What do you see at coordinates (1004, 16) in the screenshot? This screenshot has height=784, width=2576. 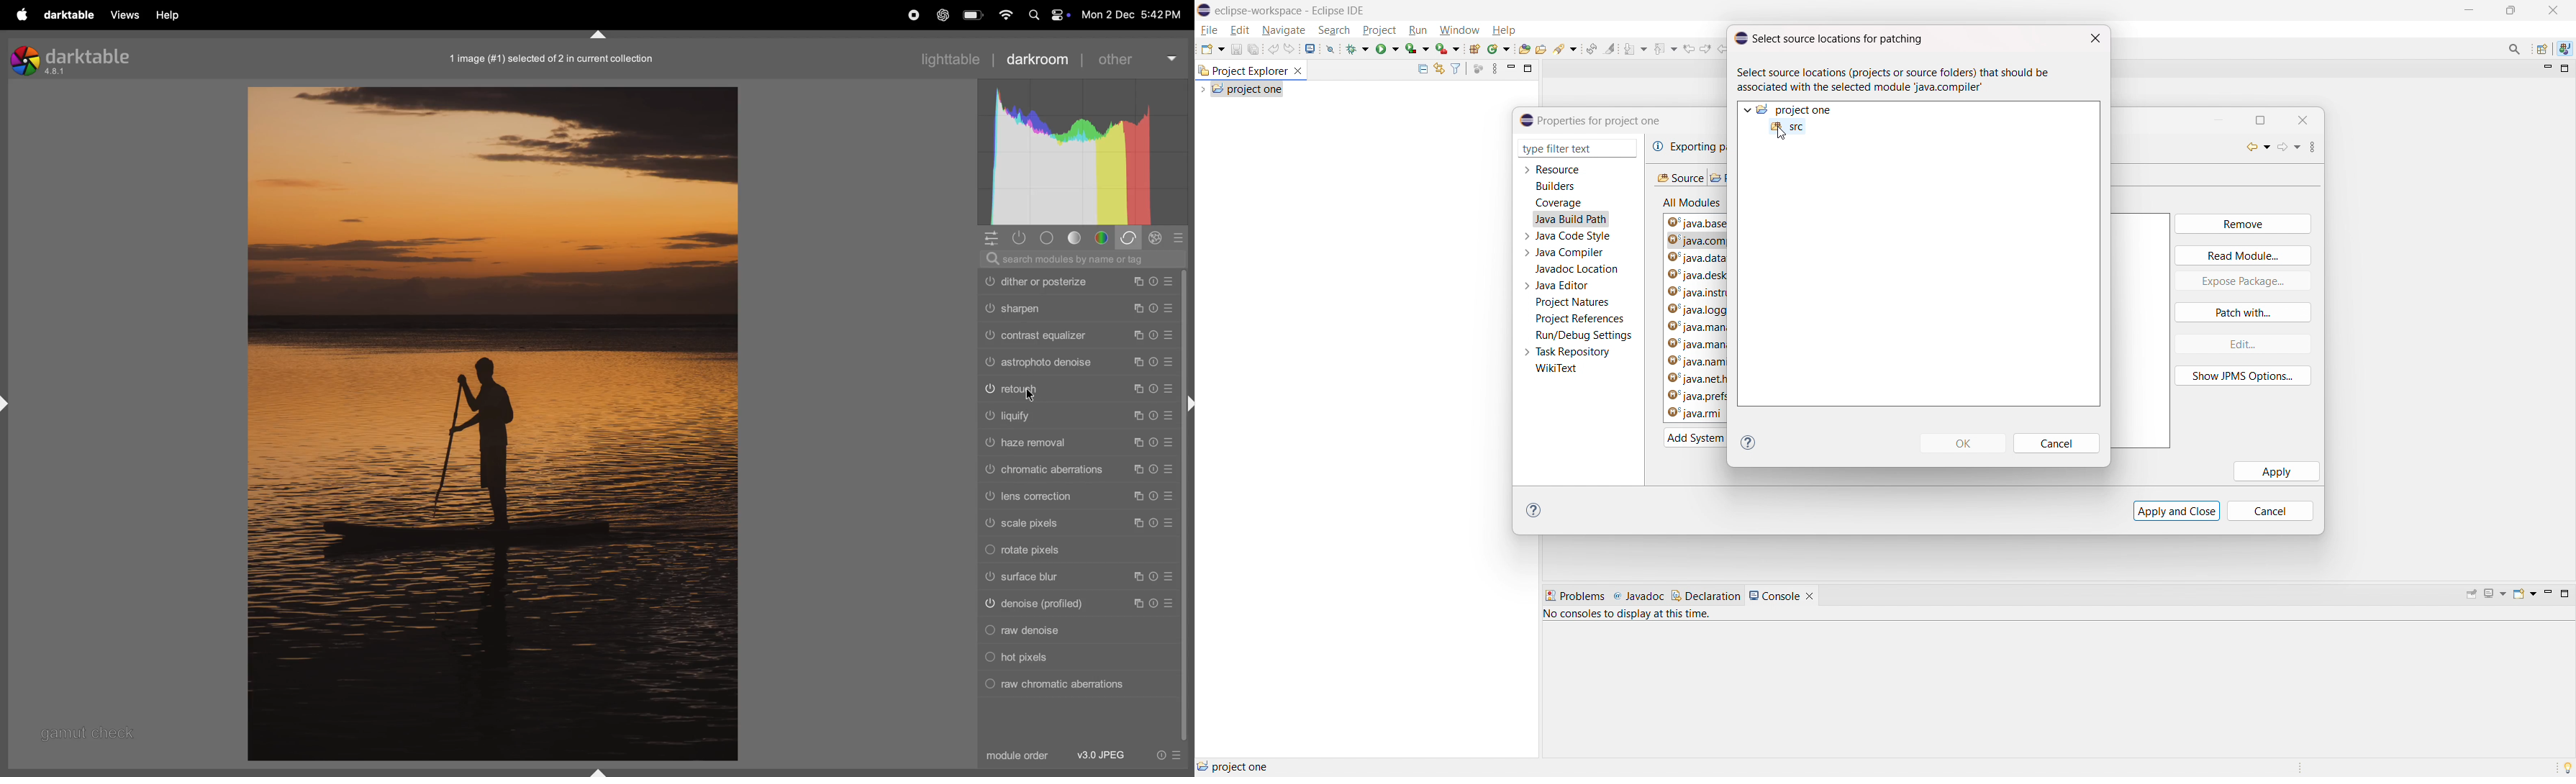 I see `wifi` at bounding box center [1004, 16].